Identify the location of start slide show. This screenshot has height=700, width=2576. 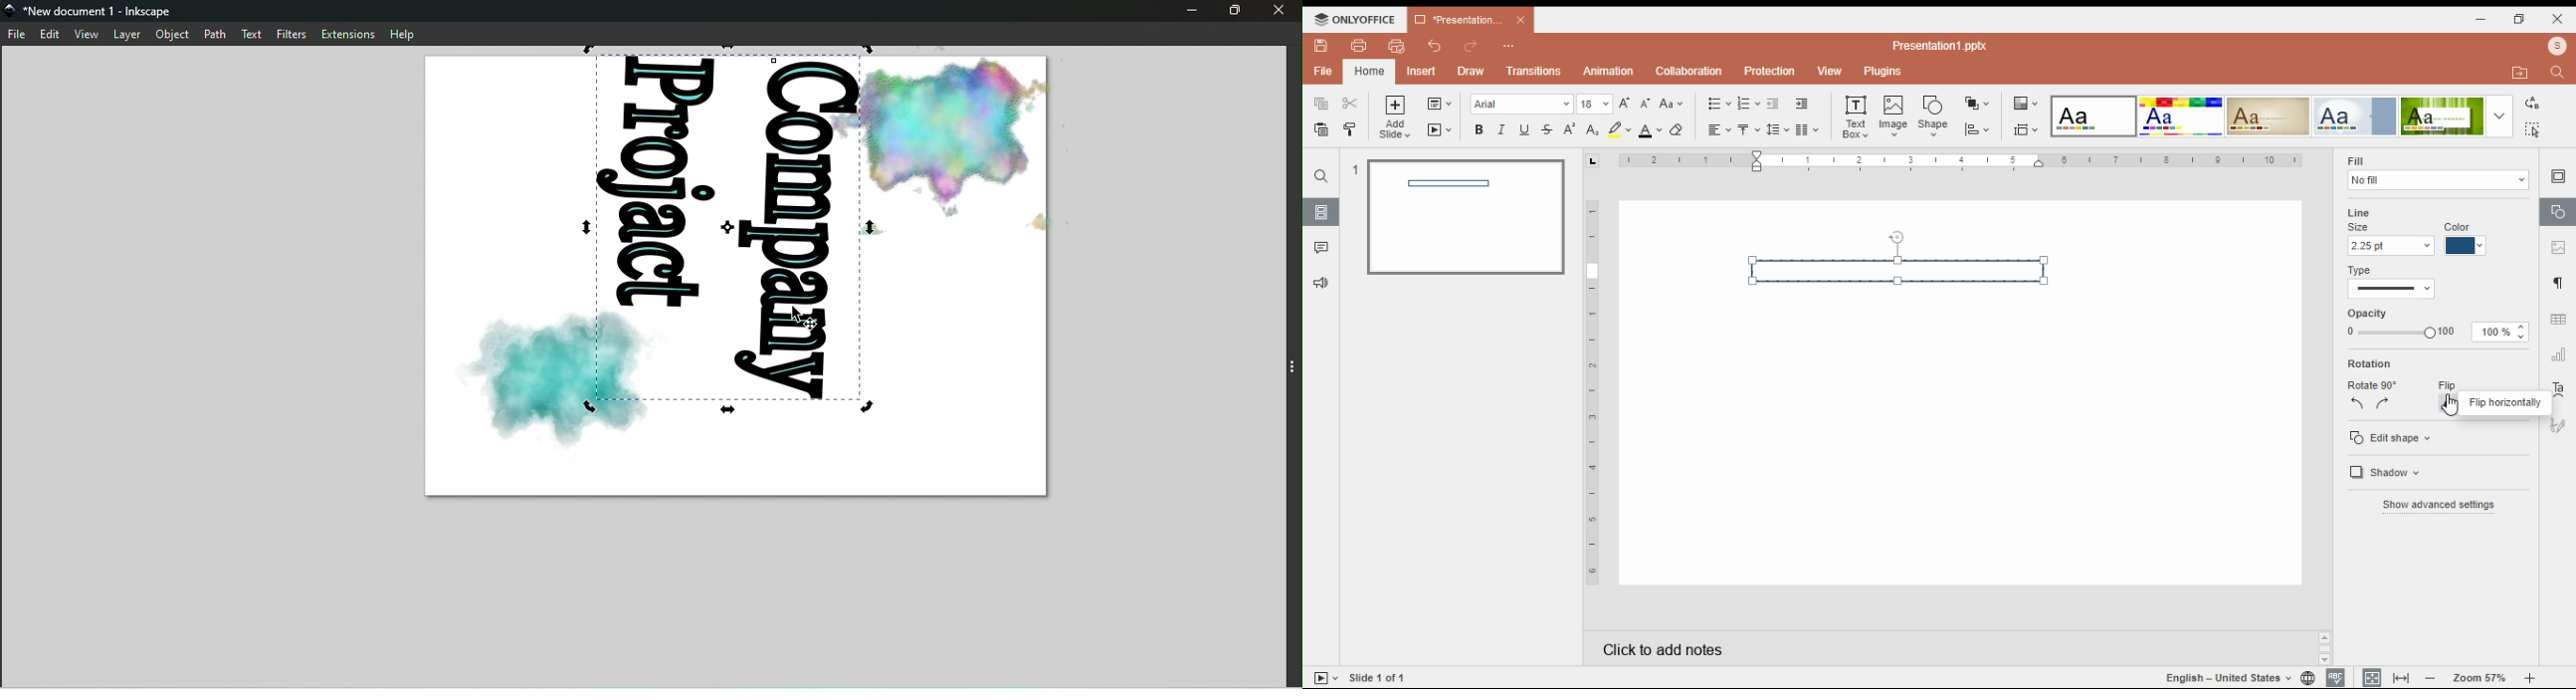
(1440, 130).